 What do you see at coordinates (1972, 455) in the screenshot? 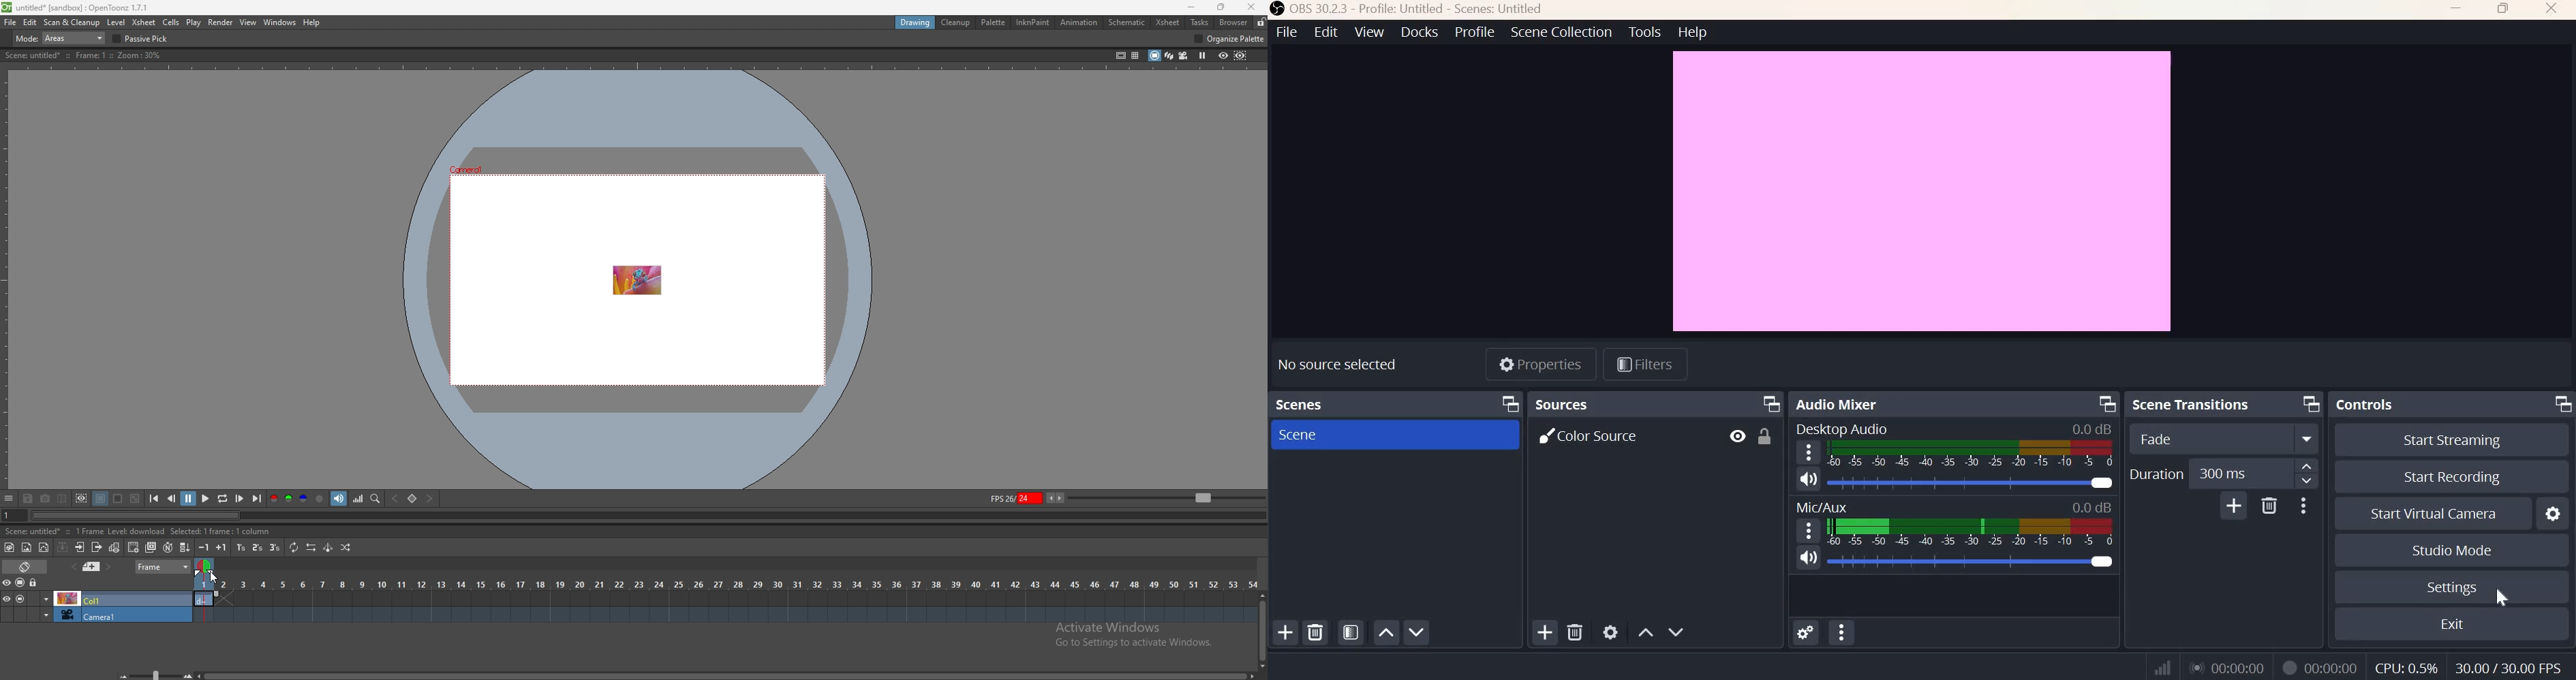
I see `Volume Meter` at bounding box center [1972, 455].